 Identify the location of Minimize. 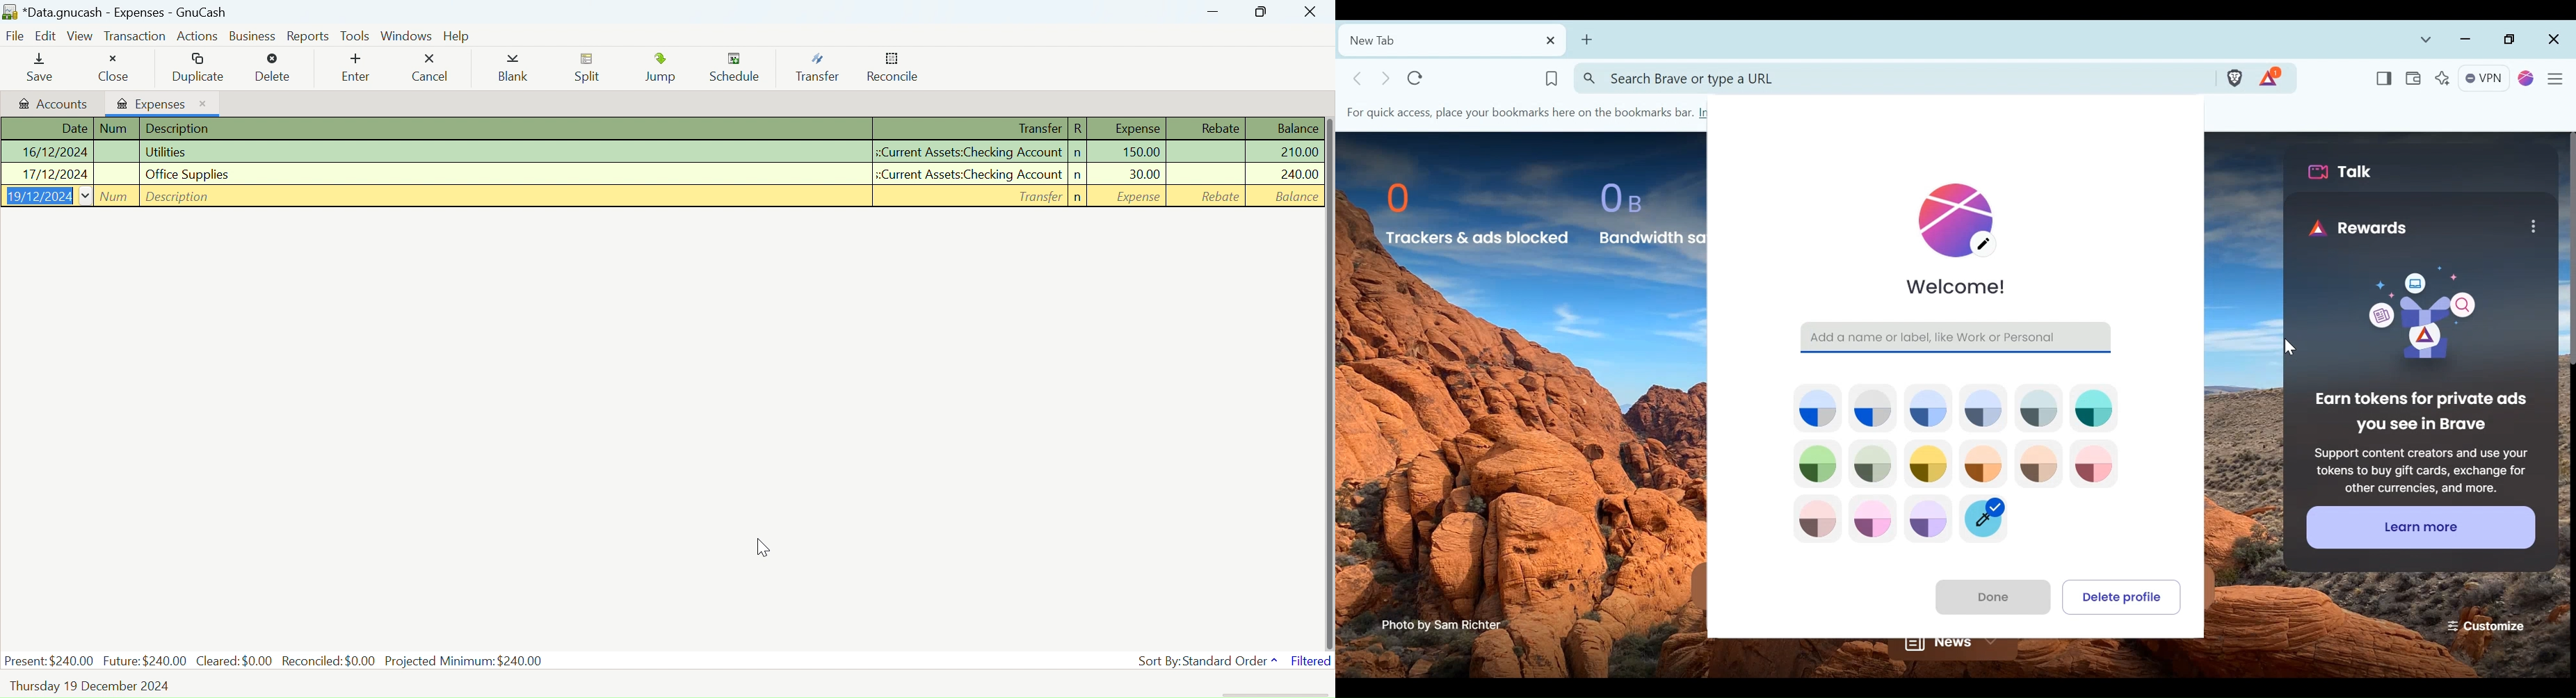
(1262, 11).